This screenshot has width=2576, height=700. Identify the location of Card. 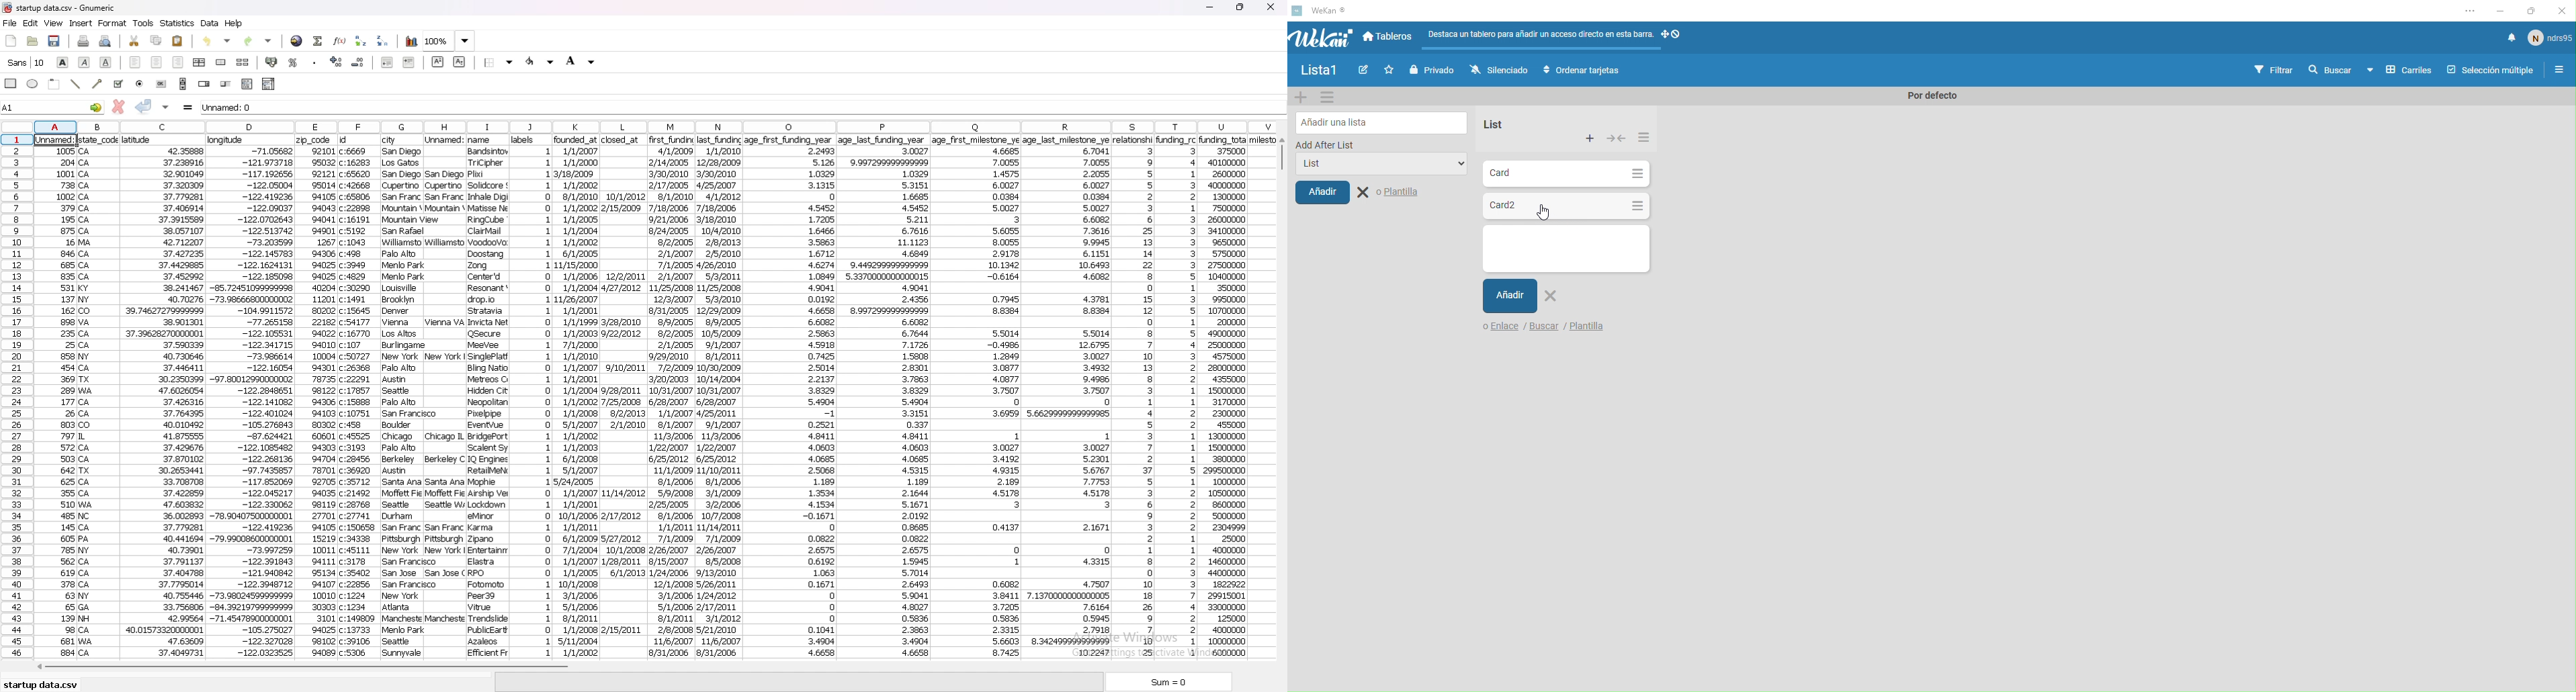
(1535, 172).